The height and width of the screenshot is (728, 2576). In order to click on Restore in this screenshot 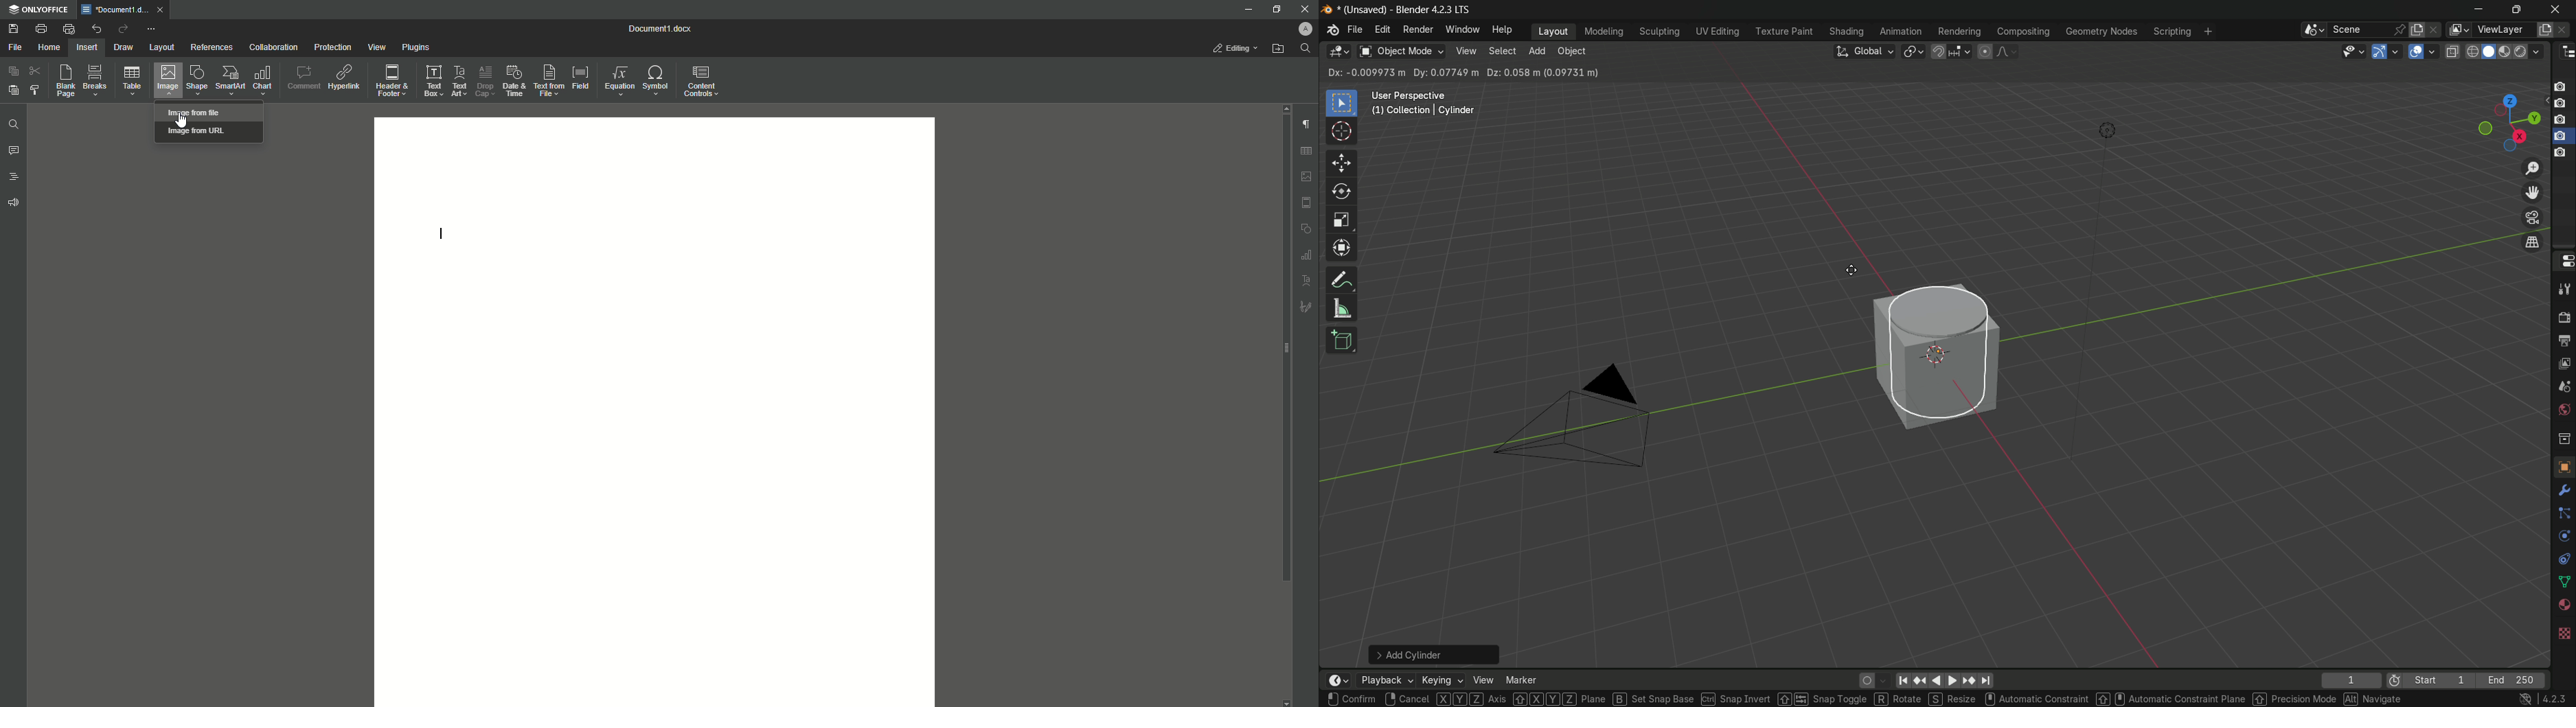, I will do `click(1275, 8)`.